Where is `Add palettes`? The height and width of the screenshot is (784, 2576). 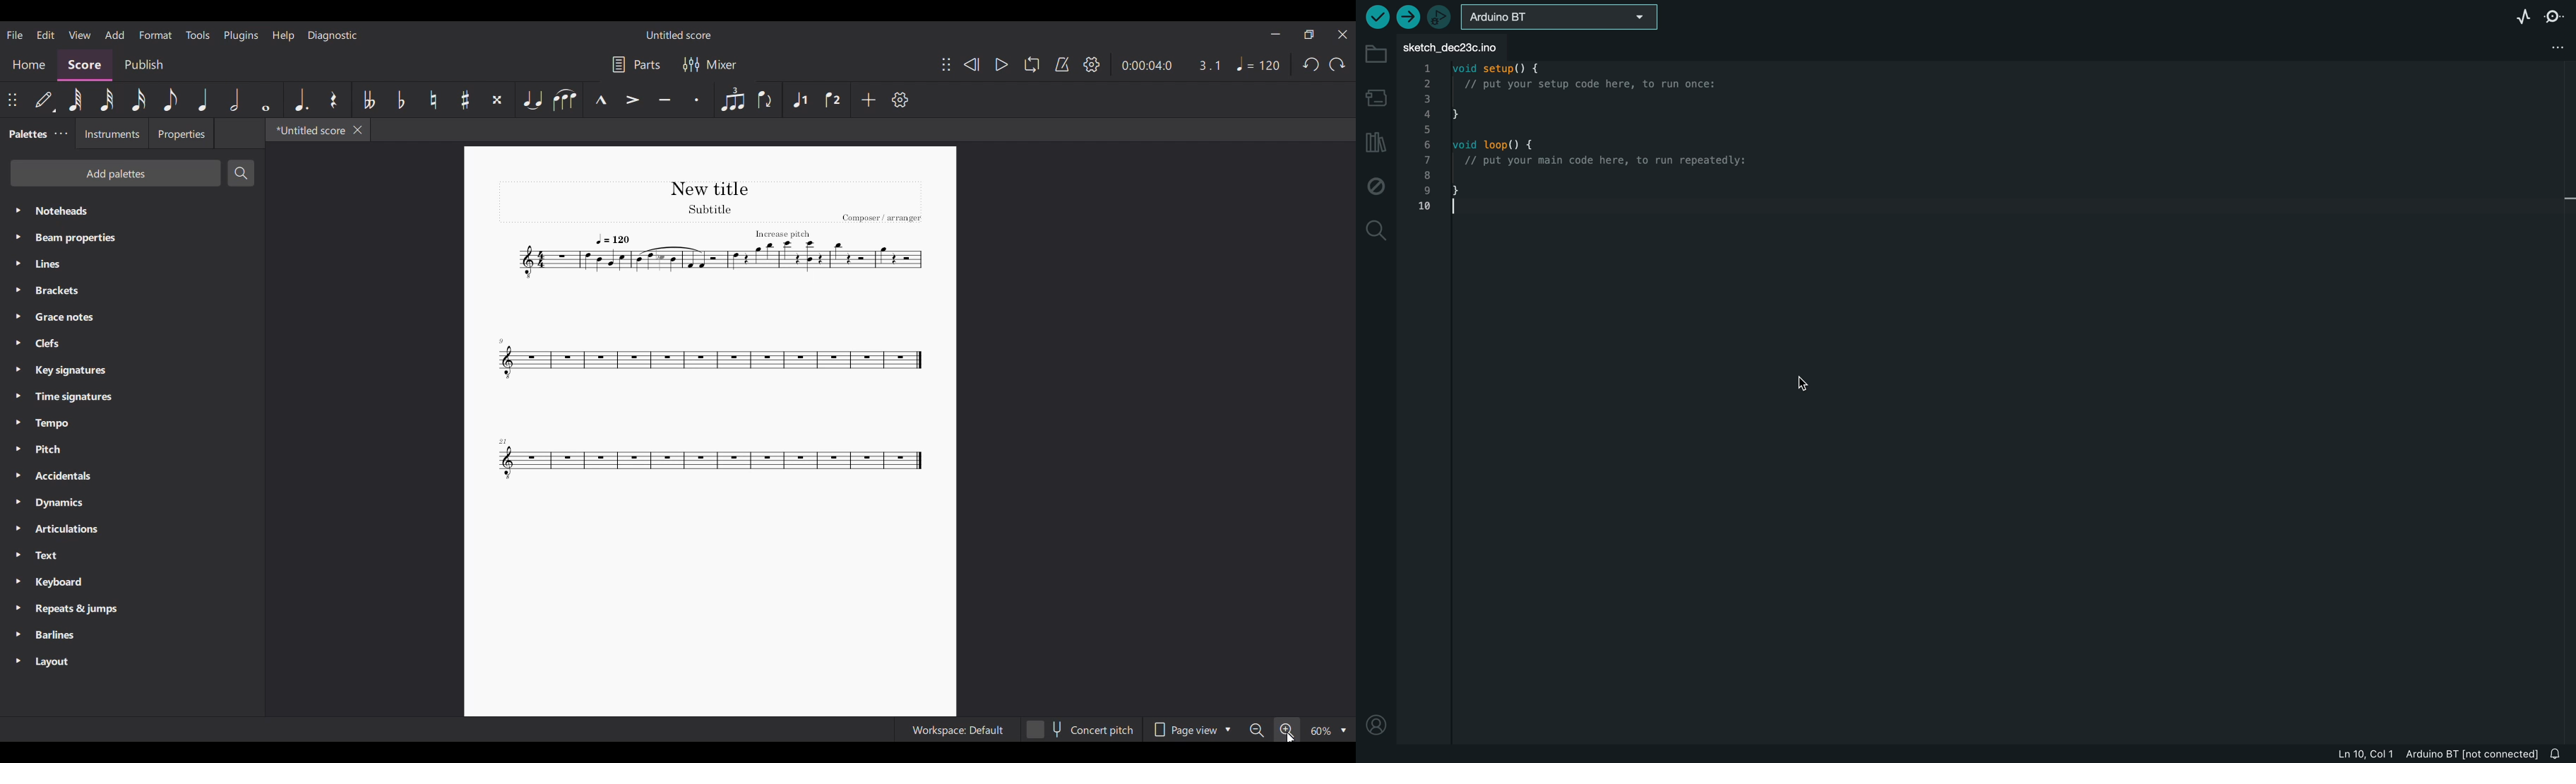 Add palettes is located at coordinates (117, 173).